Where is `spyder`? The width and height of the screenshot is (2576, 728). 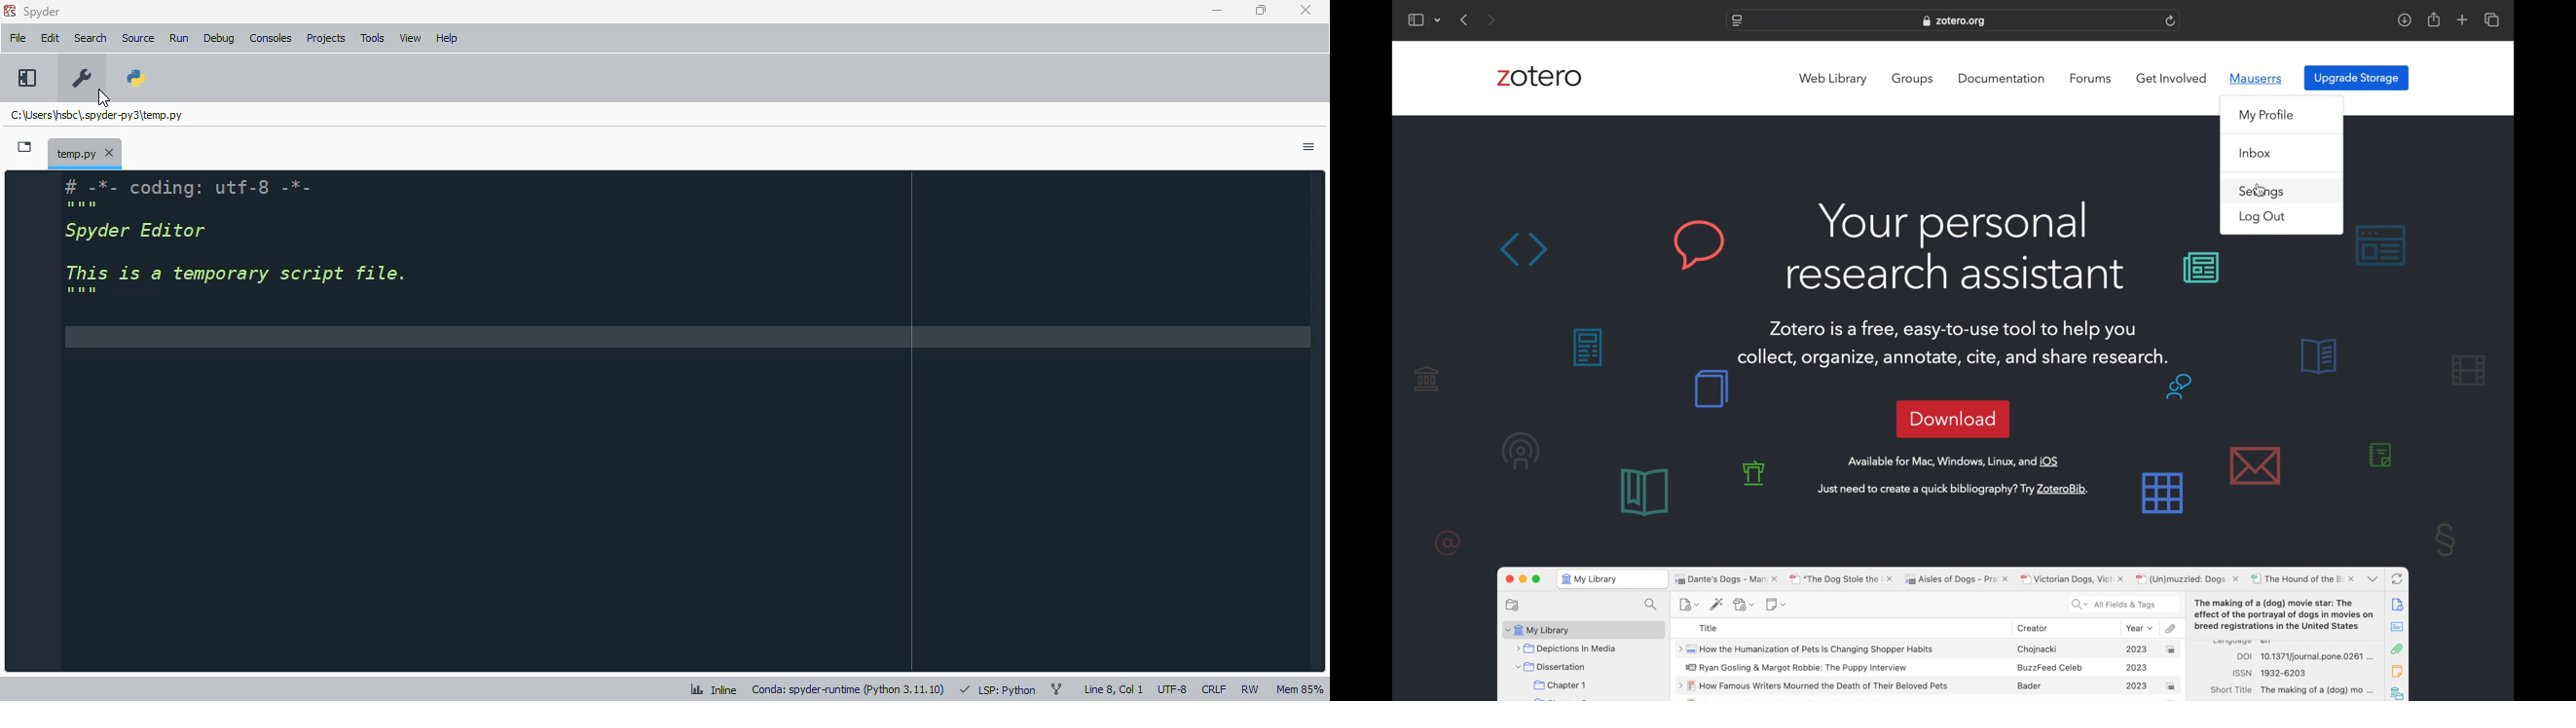 spyder is located at coordinates (42, 12).